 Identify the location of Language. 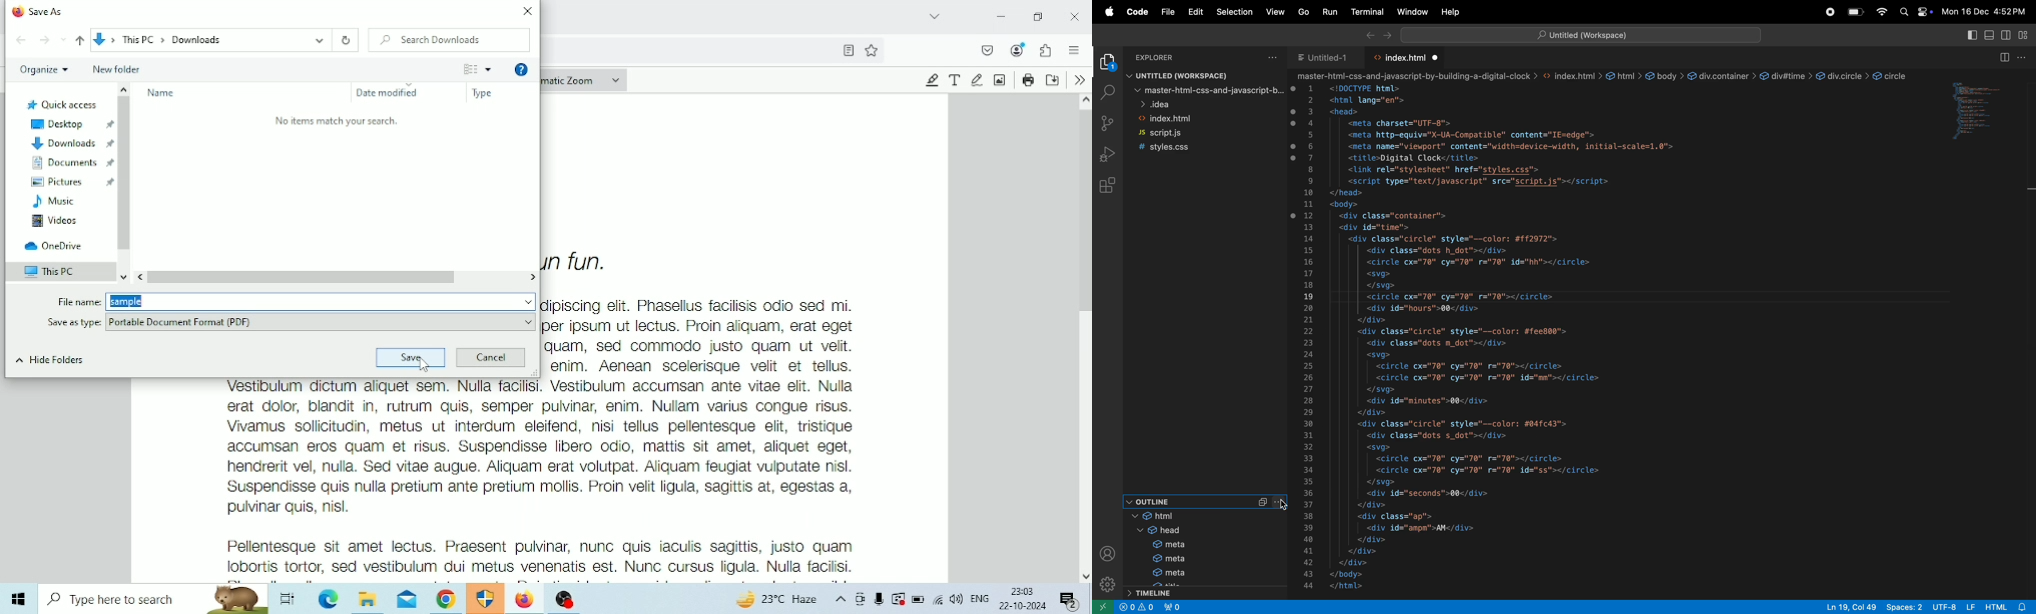
(981, 598).